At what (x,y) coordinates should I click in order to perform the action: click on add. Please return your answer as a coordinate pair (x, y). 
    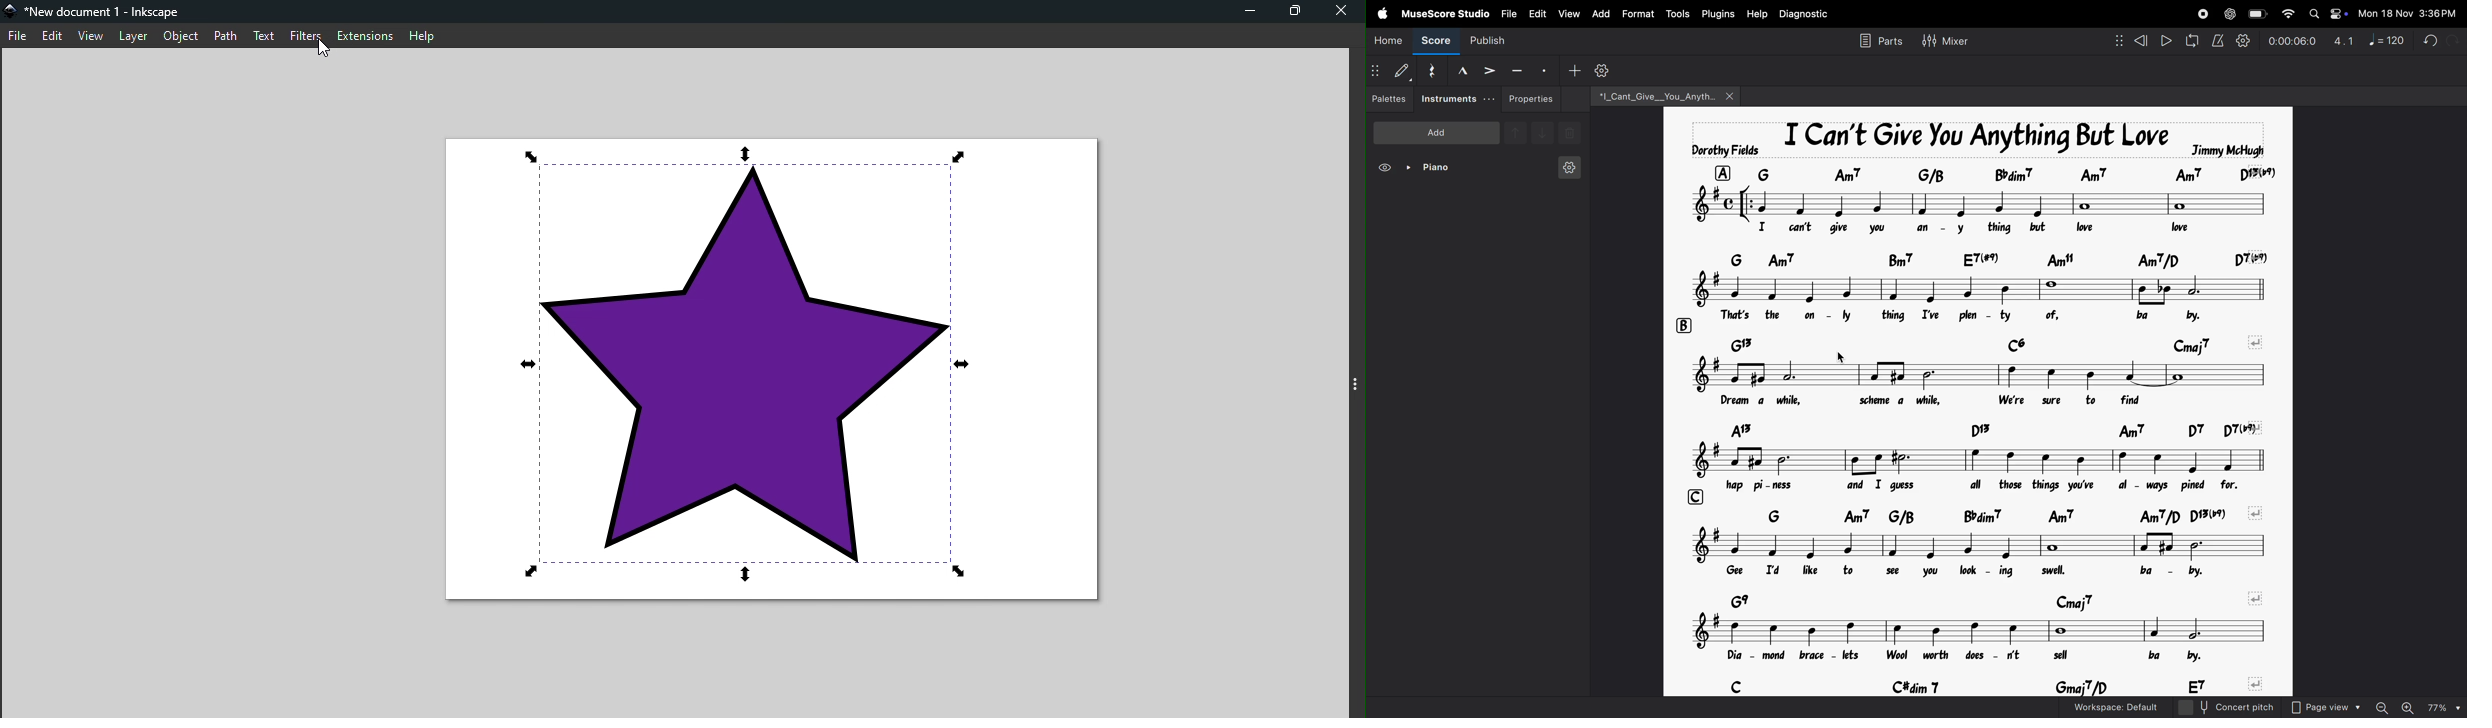
    Looking at the image, I should click on (1571, 72).